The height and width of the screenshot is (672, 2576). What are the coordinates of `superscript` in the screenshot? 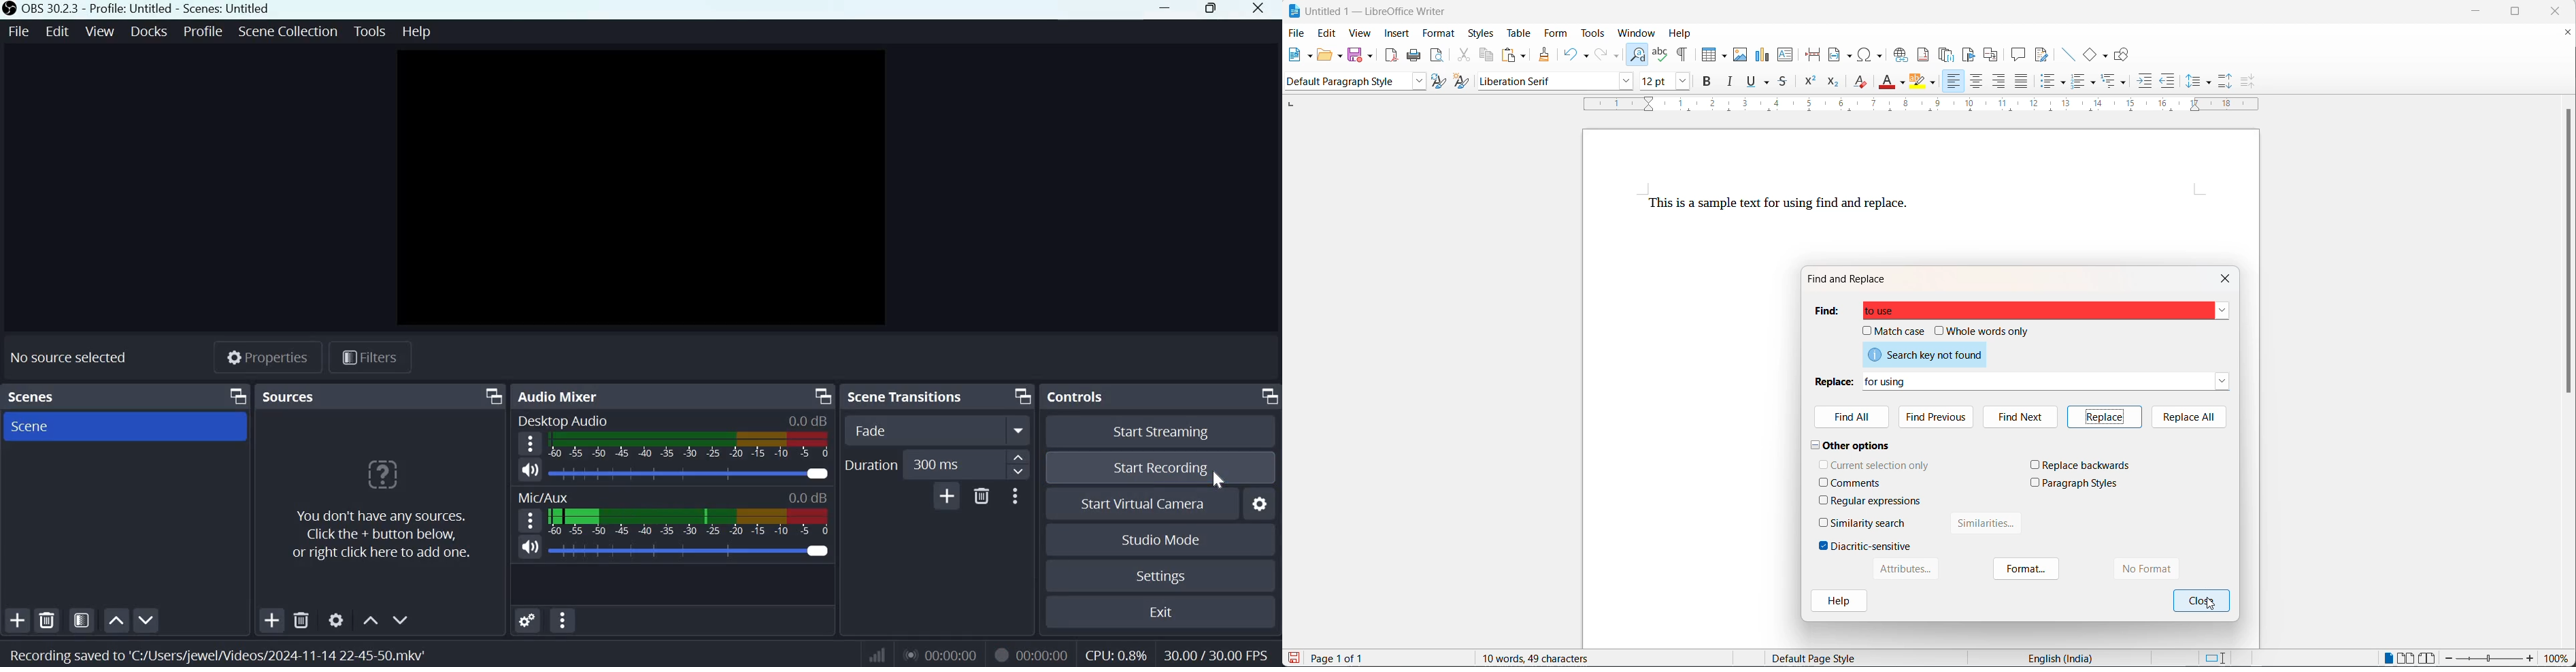 It's located at (1809, 84).